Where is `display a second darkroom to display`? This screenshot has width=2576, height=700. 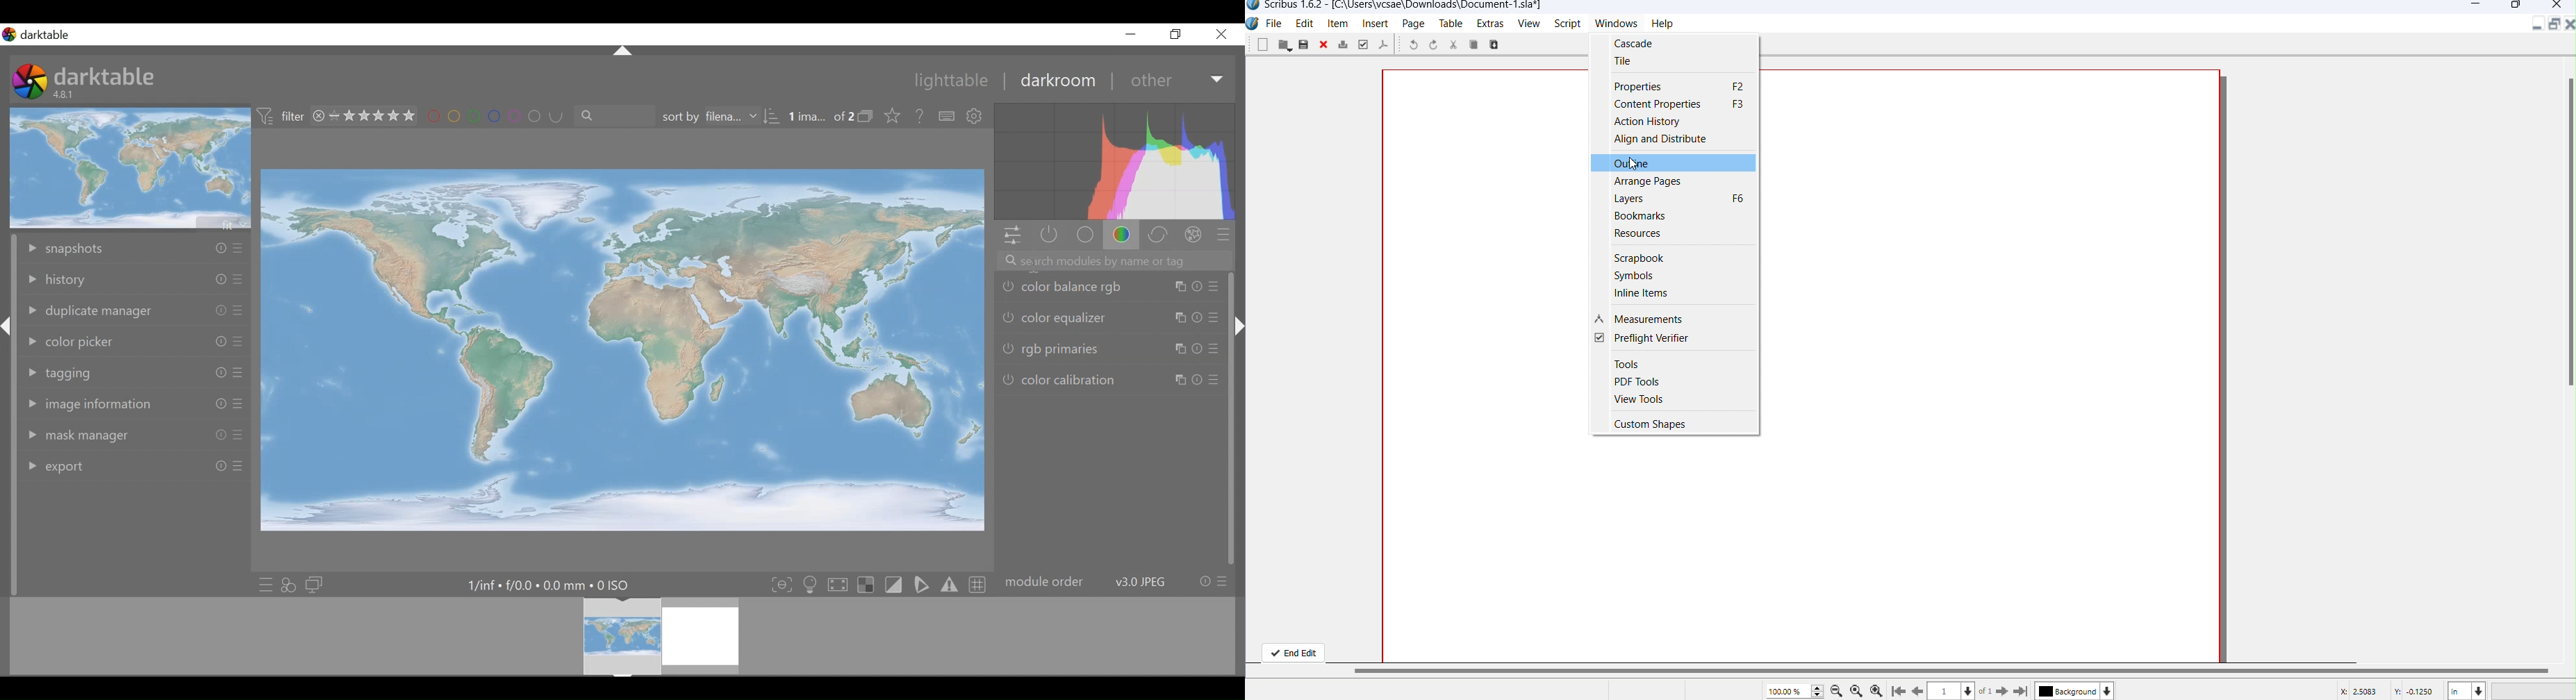 display a second darkroom to display is located at coordinates (316, 584).